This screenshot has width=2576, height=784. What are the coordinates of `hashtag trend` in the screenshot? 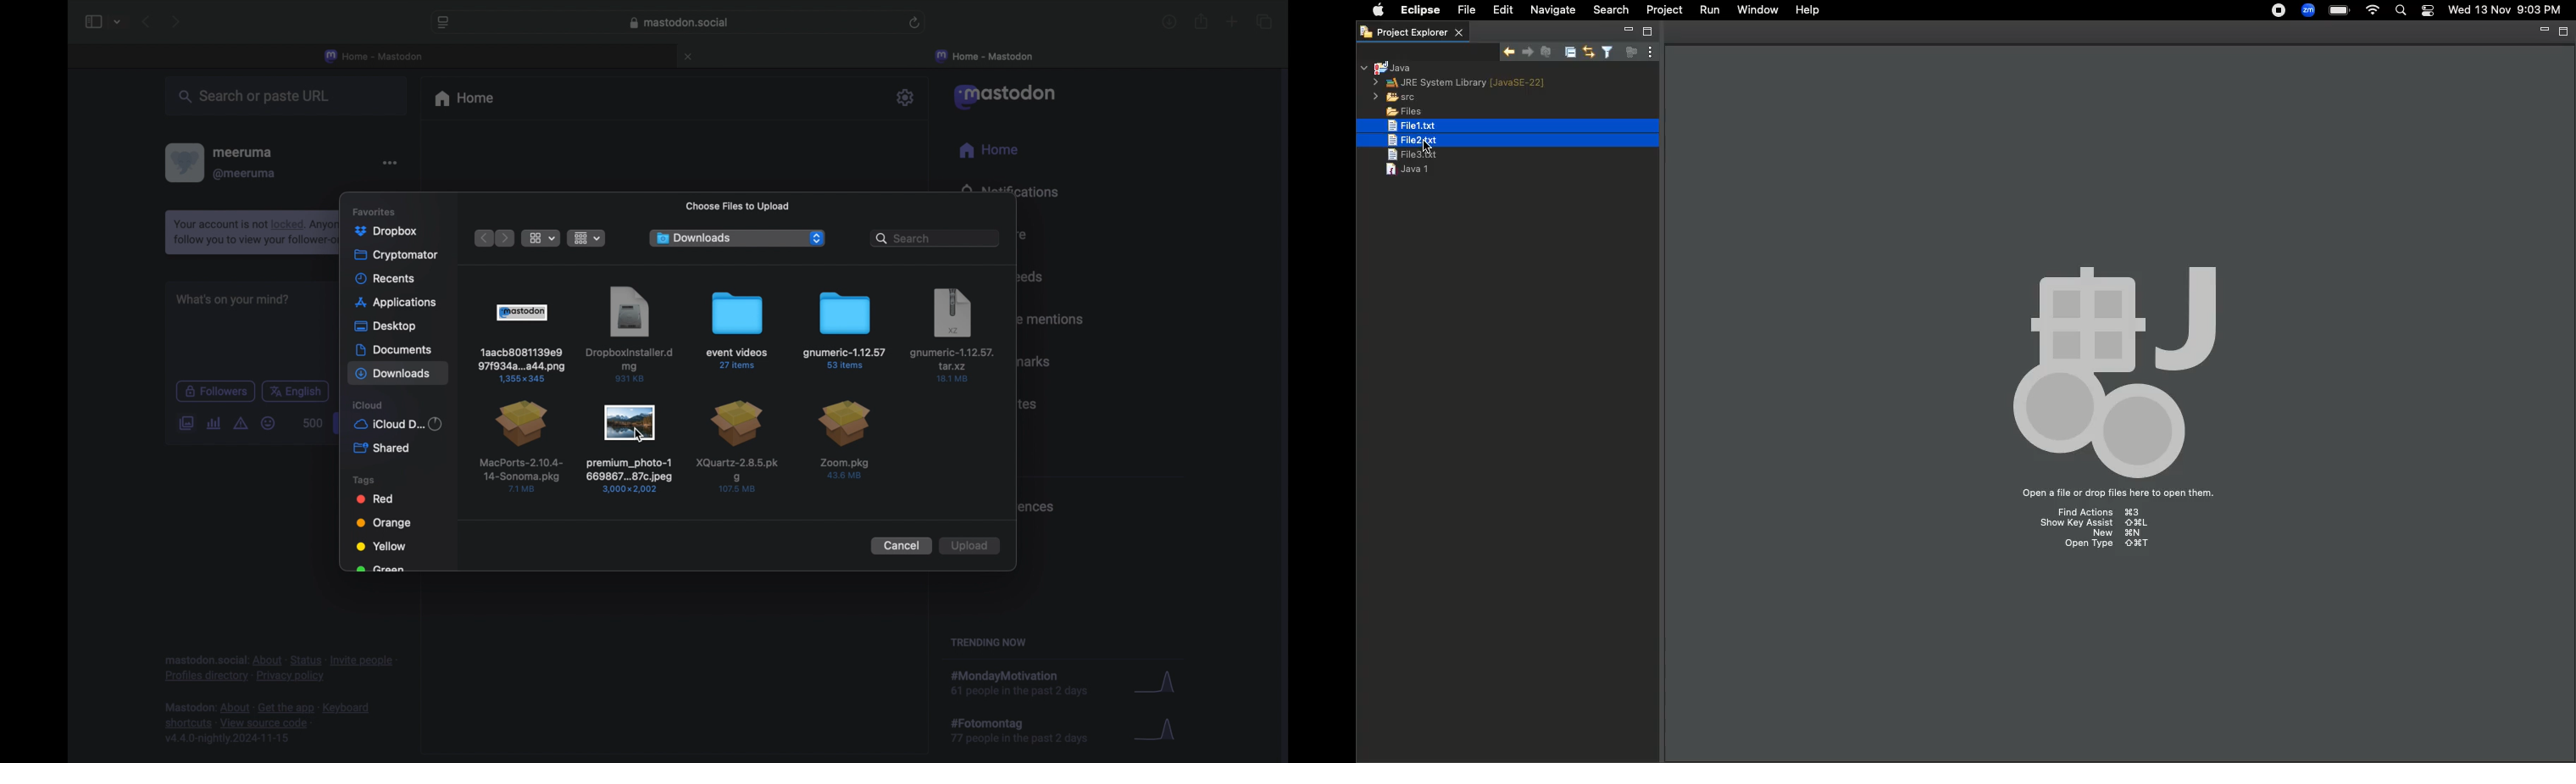 It's located at (1030, 680).